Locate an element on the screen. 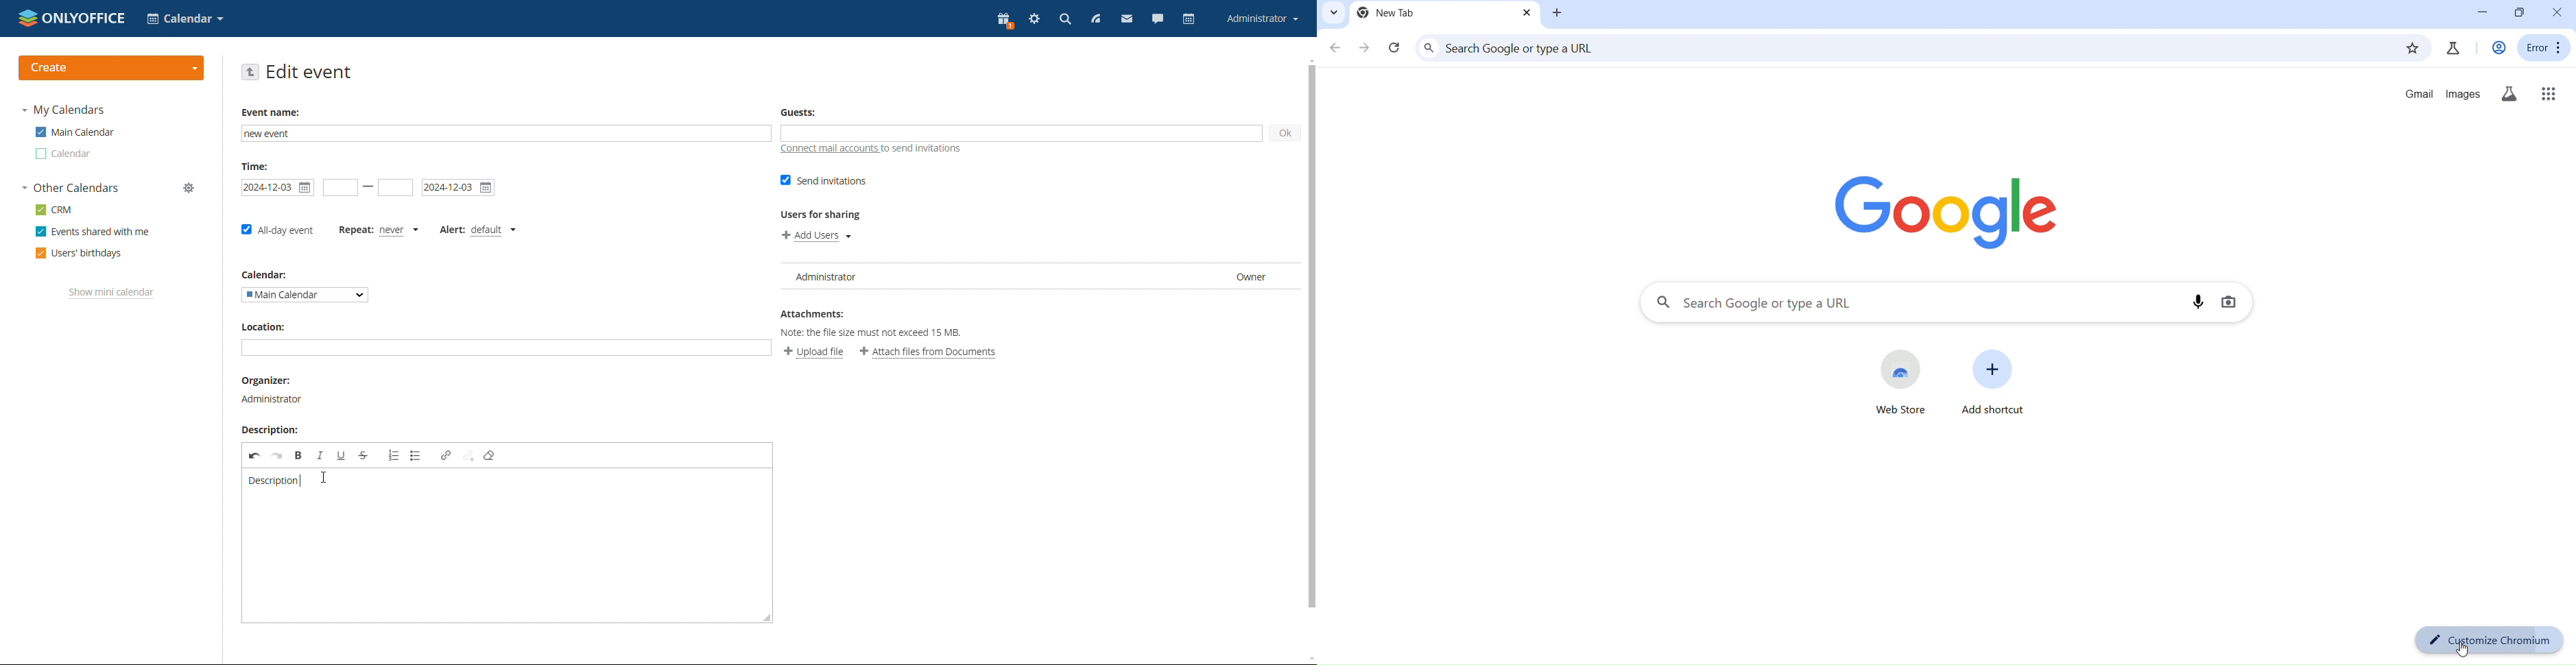 The height and width of the screenshot is (672, 2576). image search is located at coordinates (2230, 302).